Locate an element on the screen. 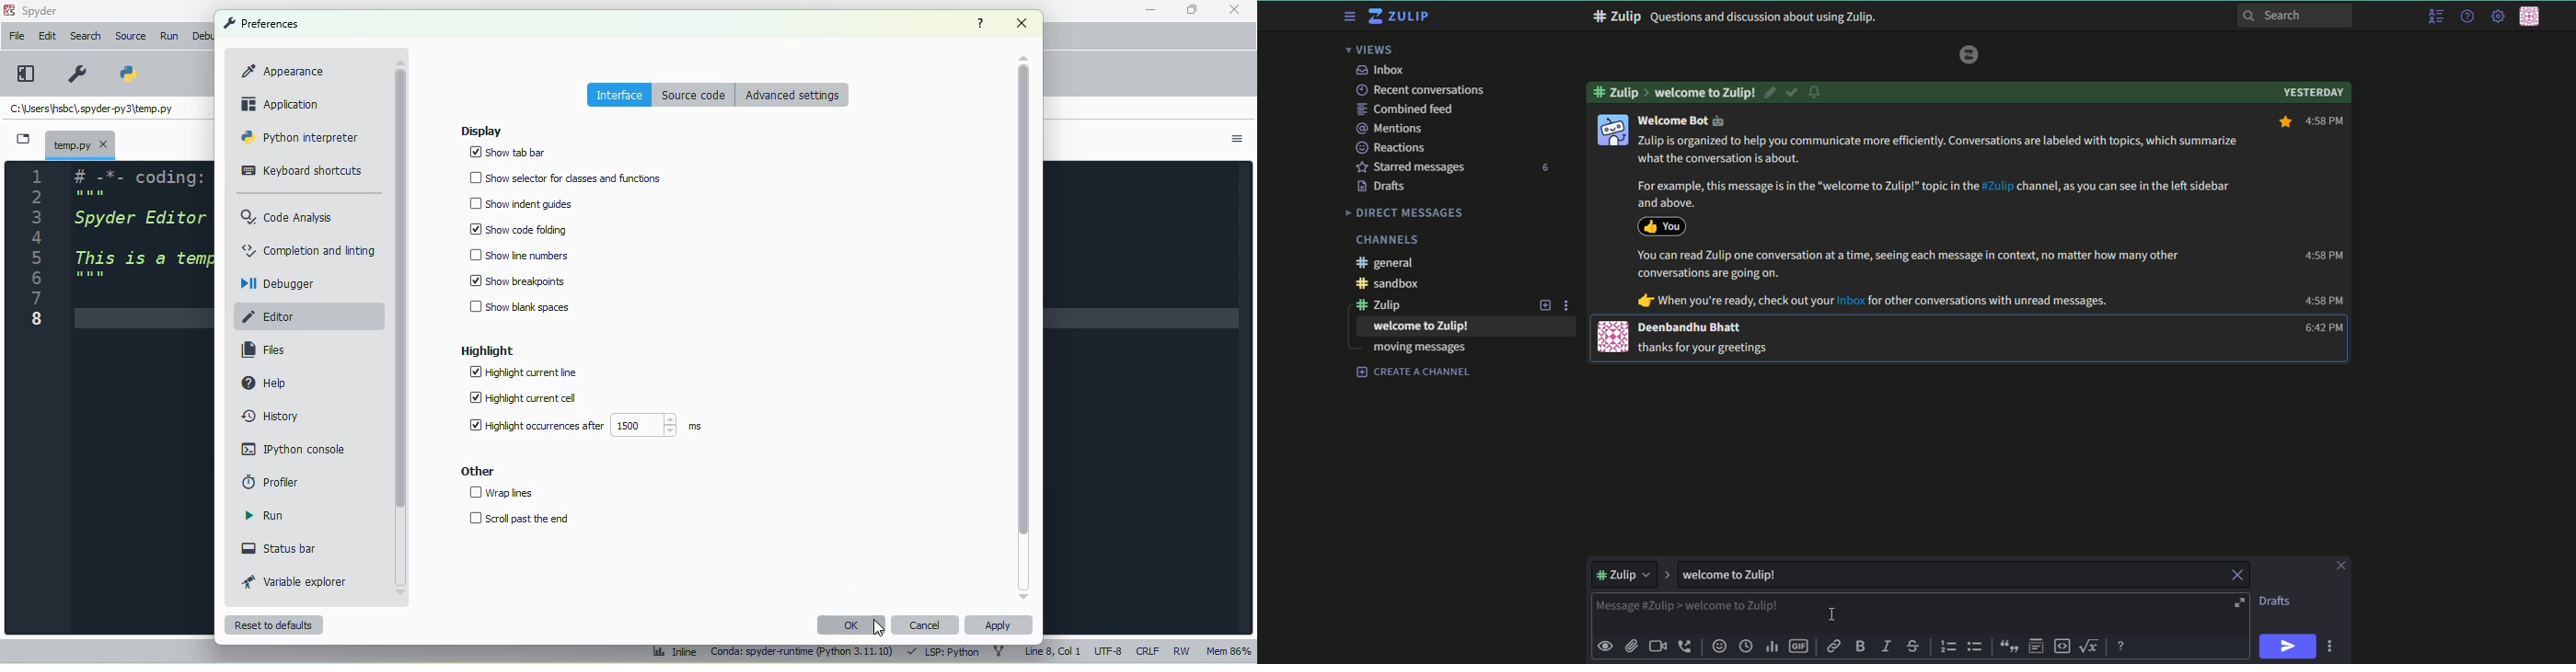  highlight current line is located at coordinates (523, 372).